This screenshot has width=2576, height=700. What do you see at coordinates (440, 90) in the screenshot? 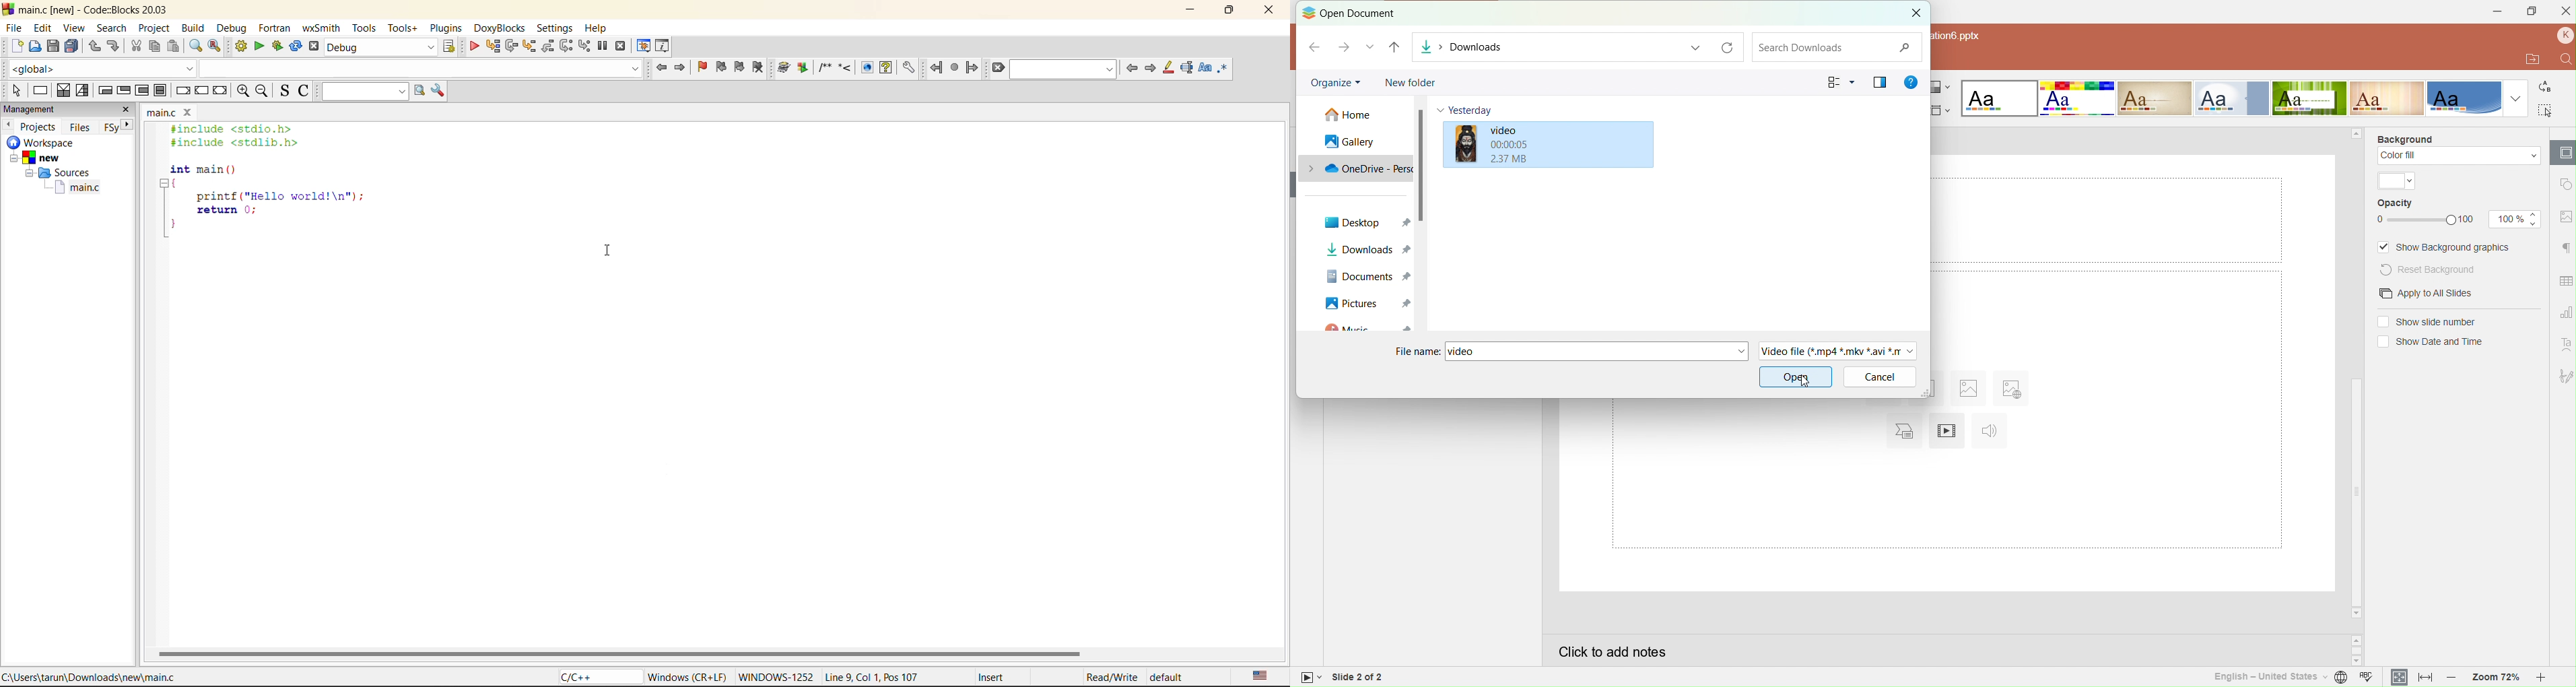
I see `show options window` at bounding box center [440, 90].